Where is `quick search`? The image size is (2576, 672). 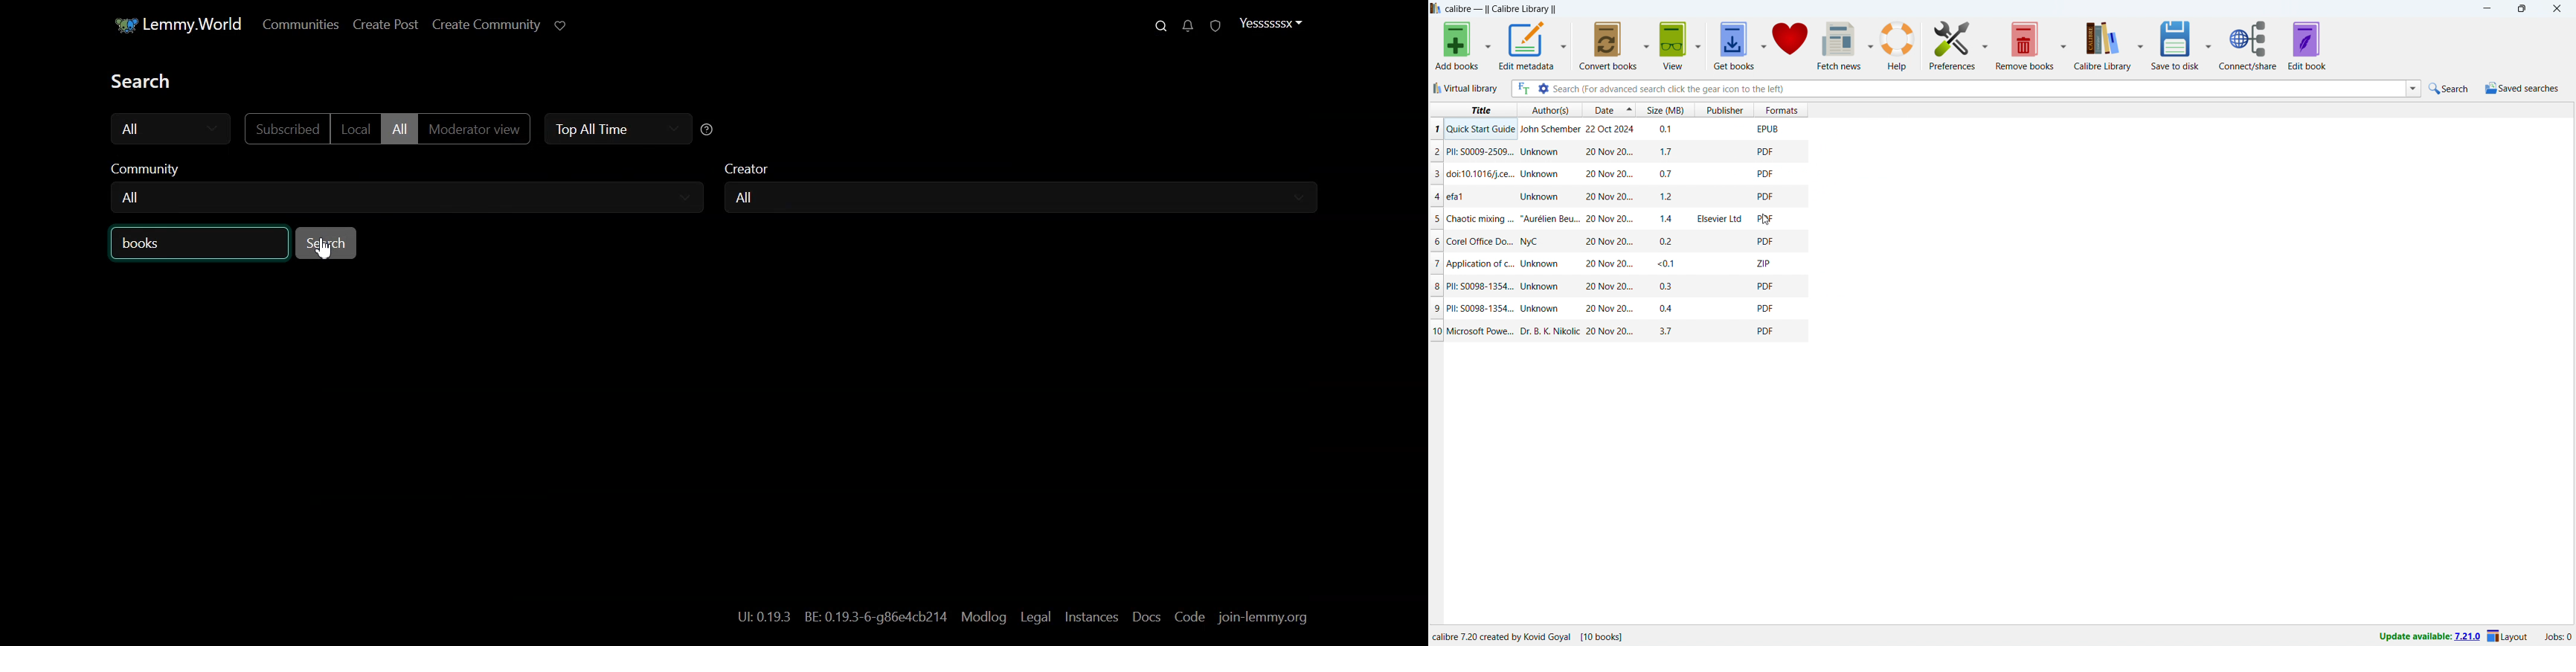
quick search is located at coordinates (2449, 88).